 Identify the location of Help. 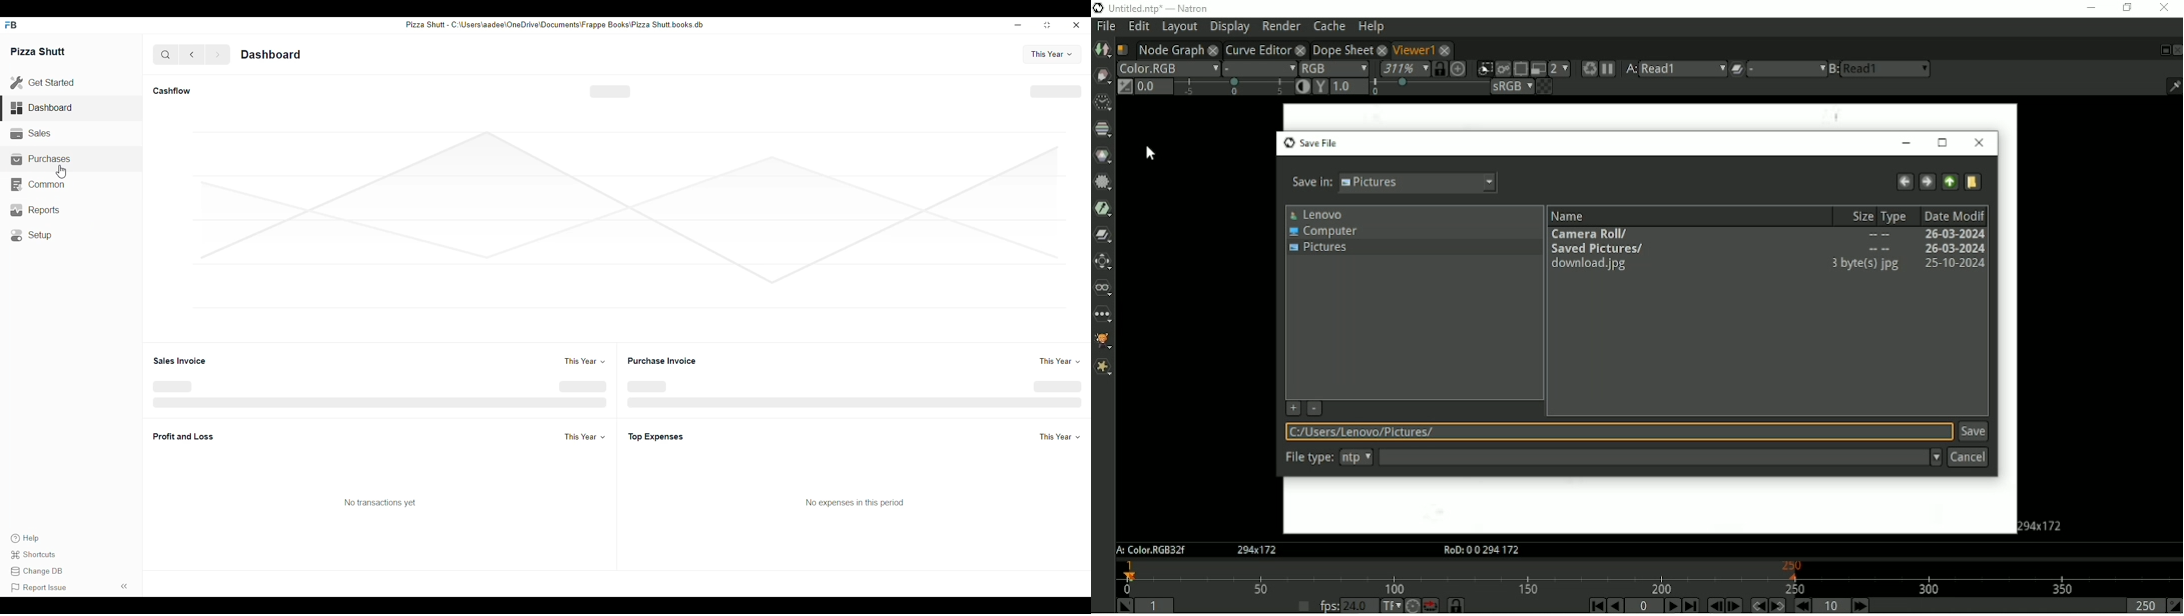
(24, 538).